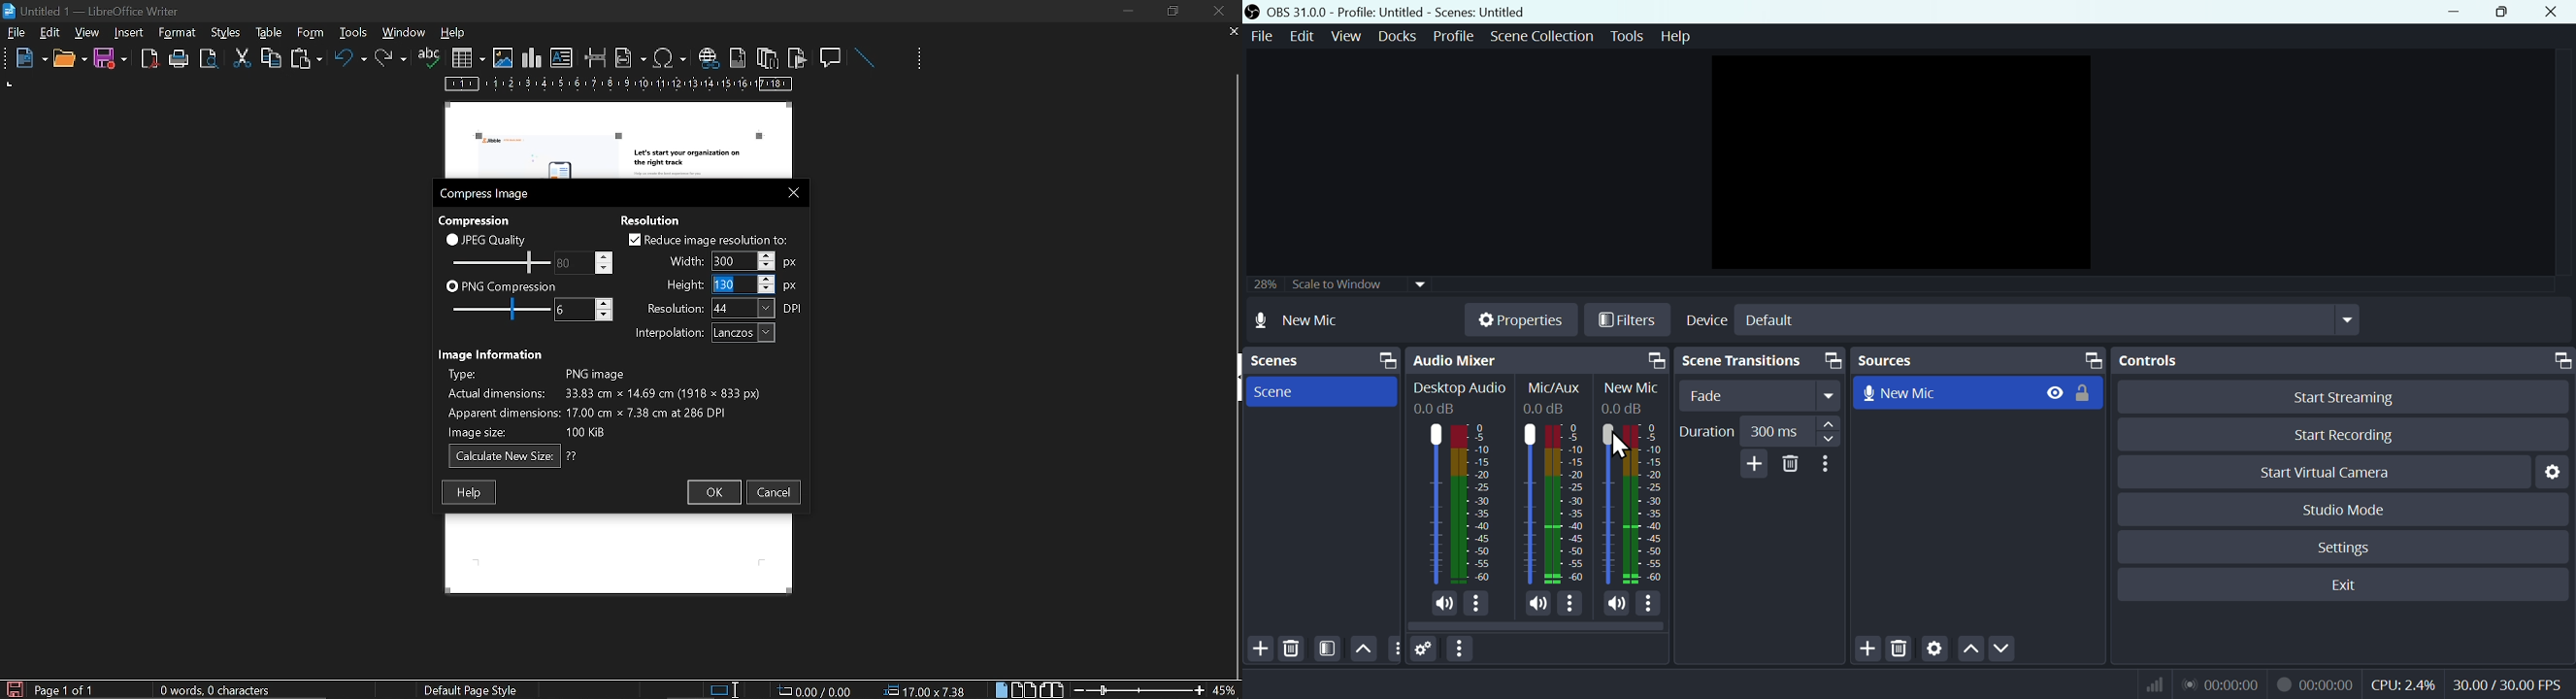  I want to click on insert symbol, so click(670, 57).